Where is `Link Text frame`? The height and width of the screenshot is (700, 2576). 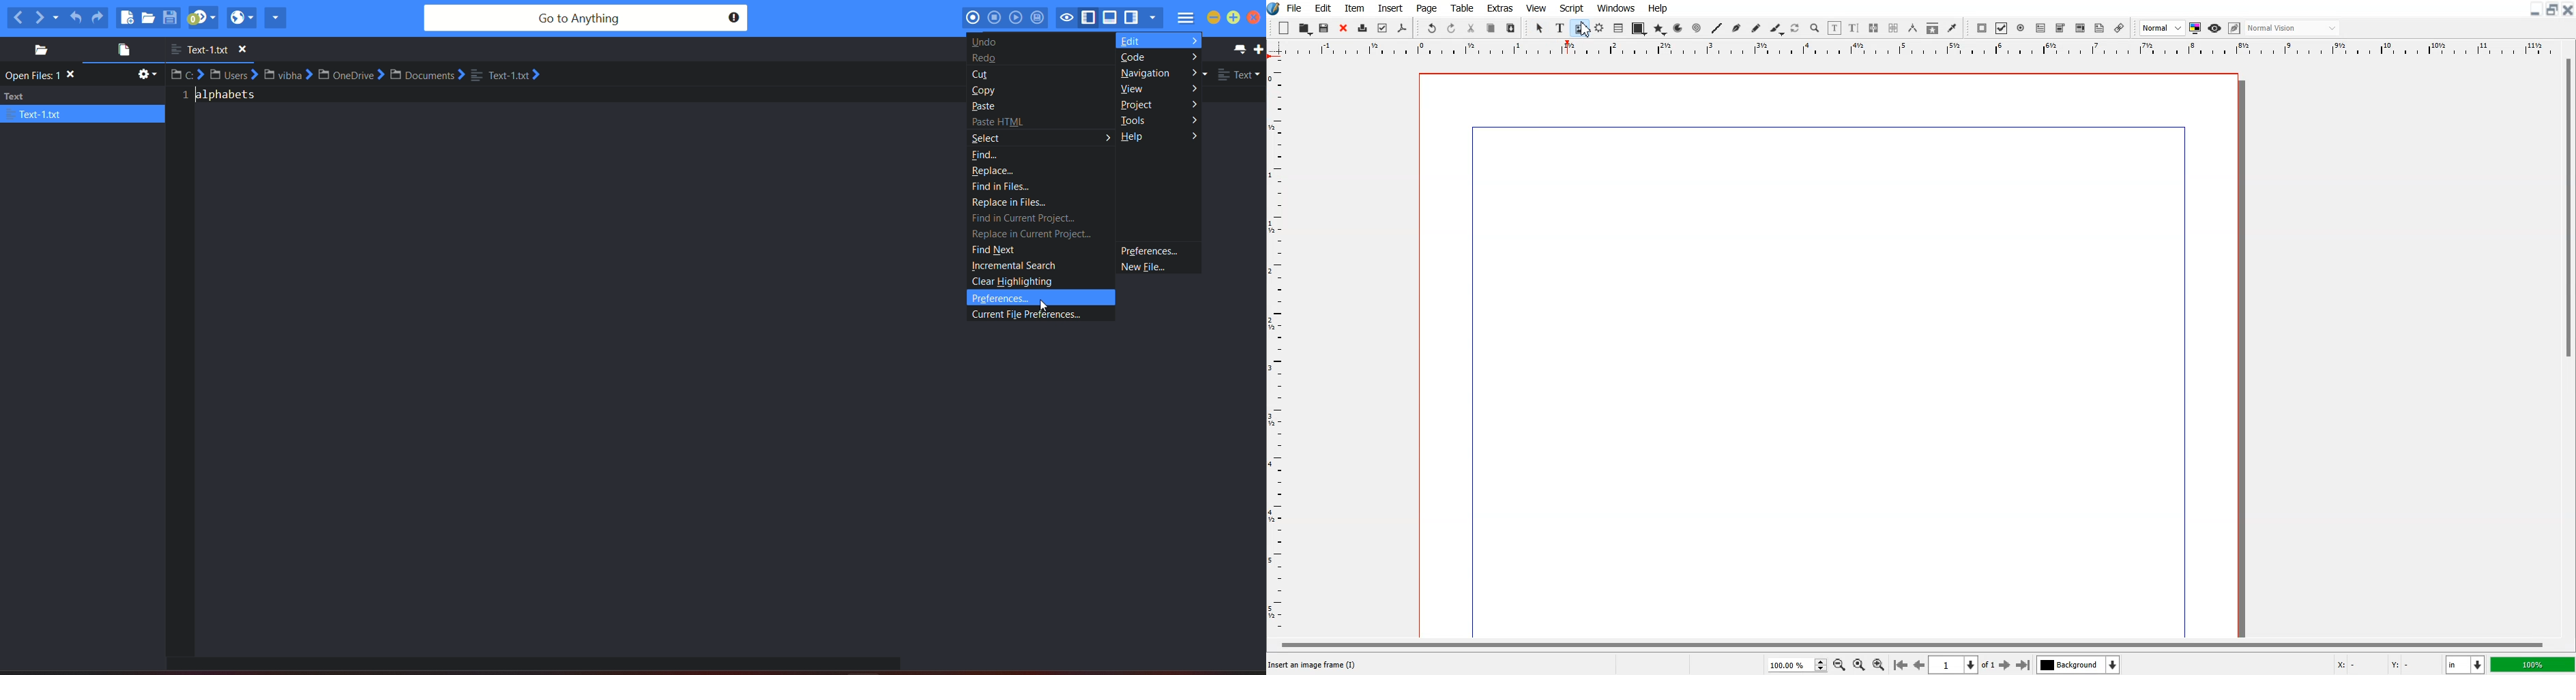
Link Text frame is located at coordinates (1873, 28).